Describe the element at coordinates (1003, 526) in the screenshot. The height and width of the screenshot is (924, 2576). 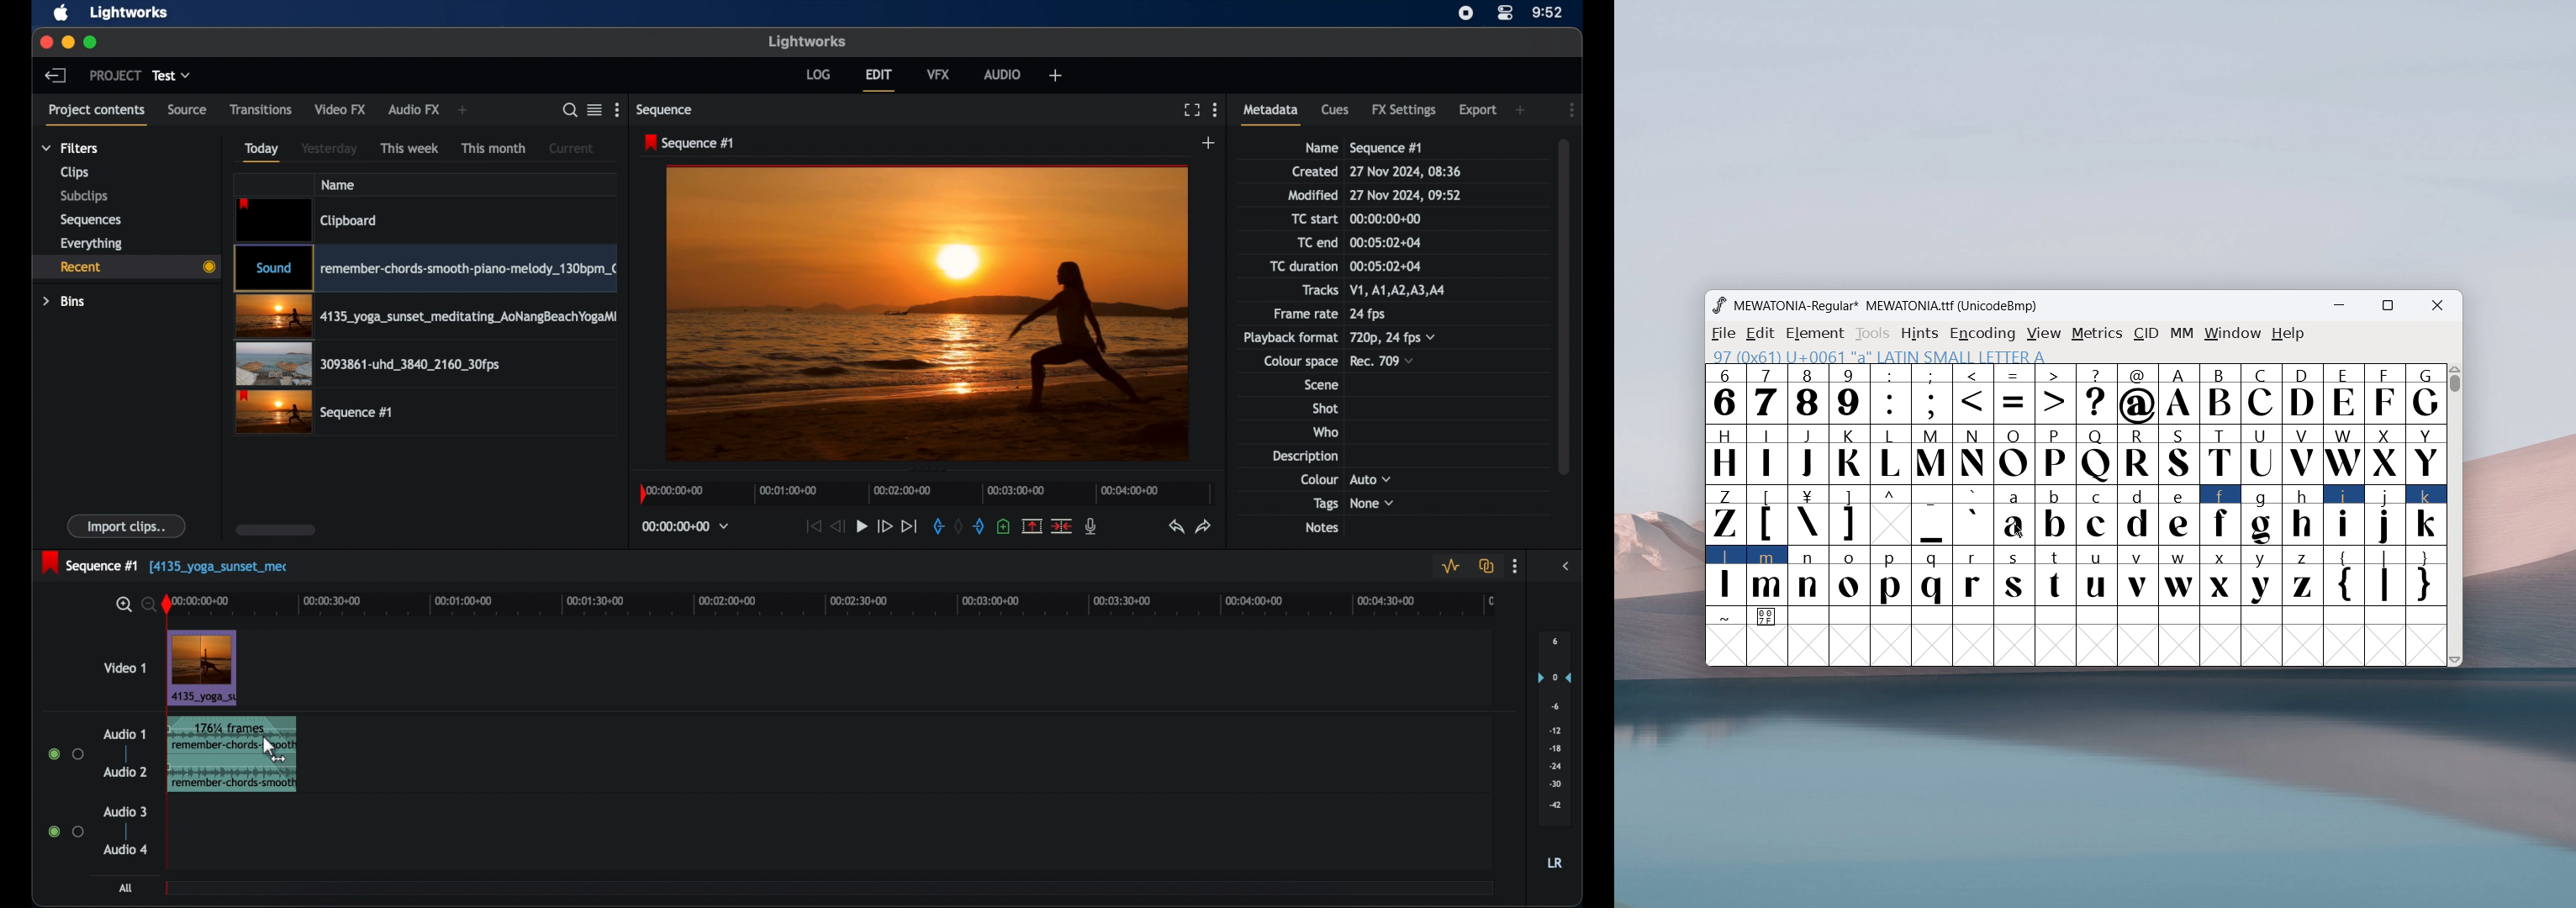
I see `add a cue at the current position` at that location.